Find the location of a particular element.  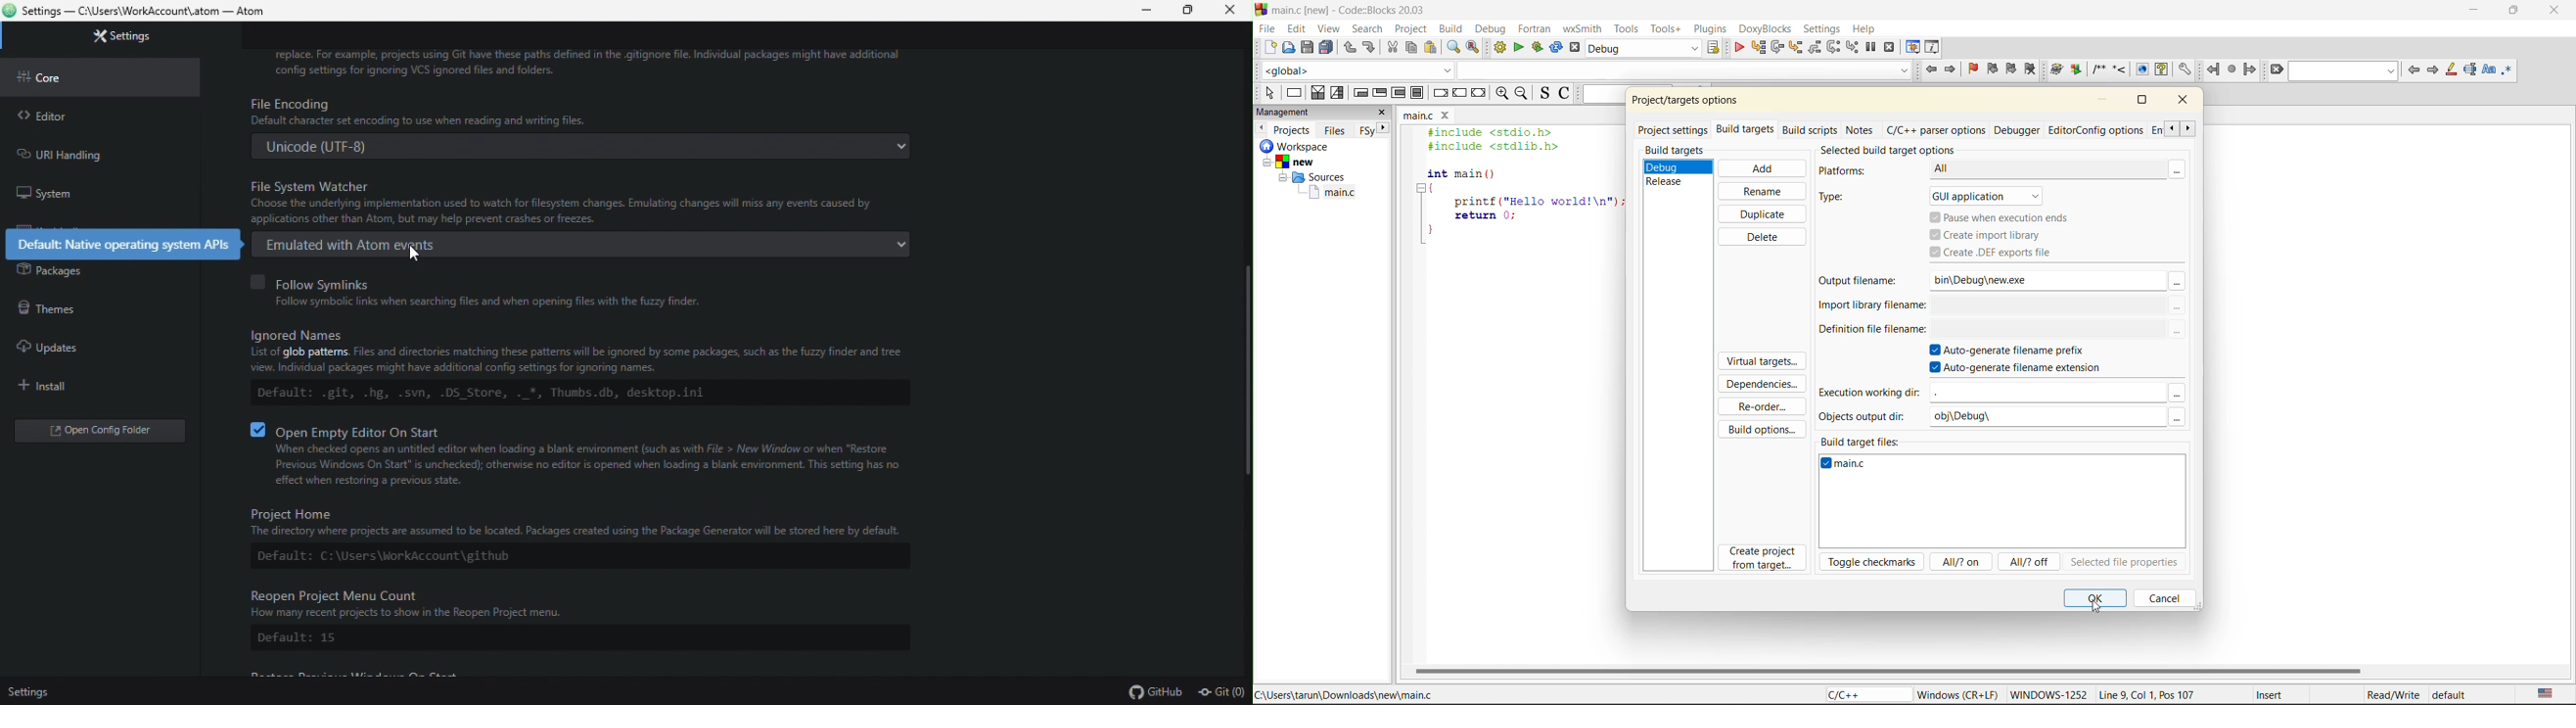

File System Watcher Choose the underlying implementation used to watch for file system changes. Emulating changes will miss any events caused by applications other than Atom, but may help prevent crashes or freezes. is located at coordinates (583, 202).